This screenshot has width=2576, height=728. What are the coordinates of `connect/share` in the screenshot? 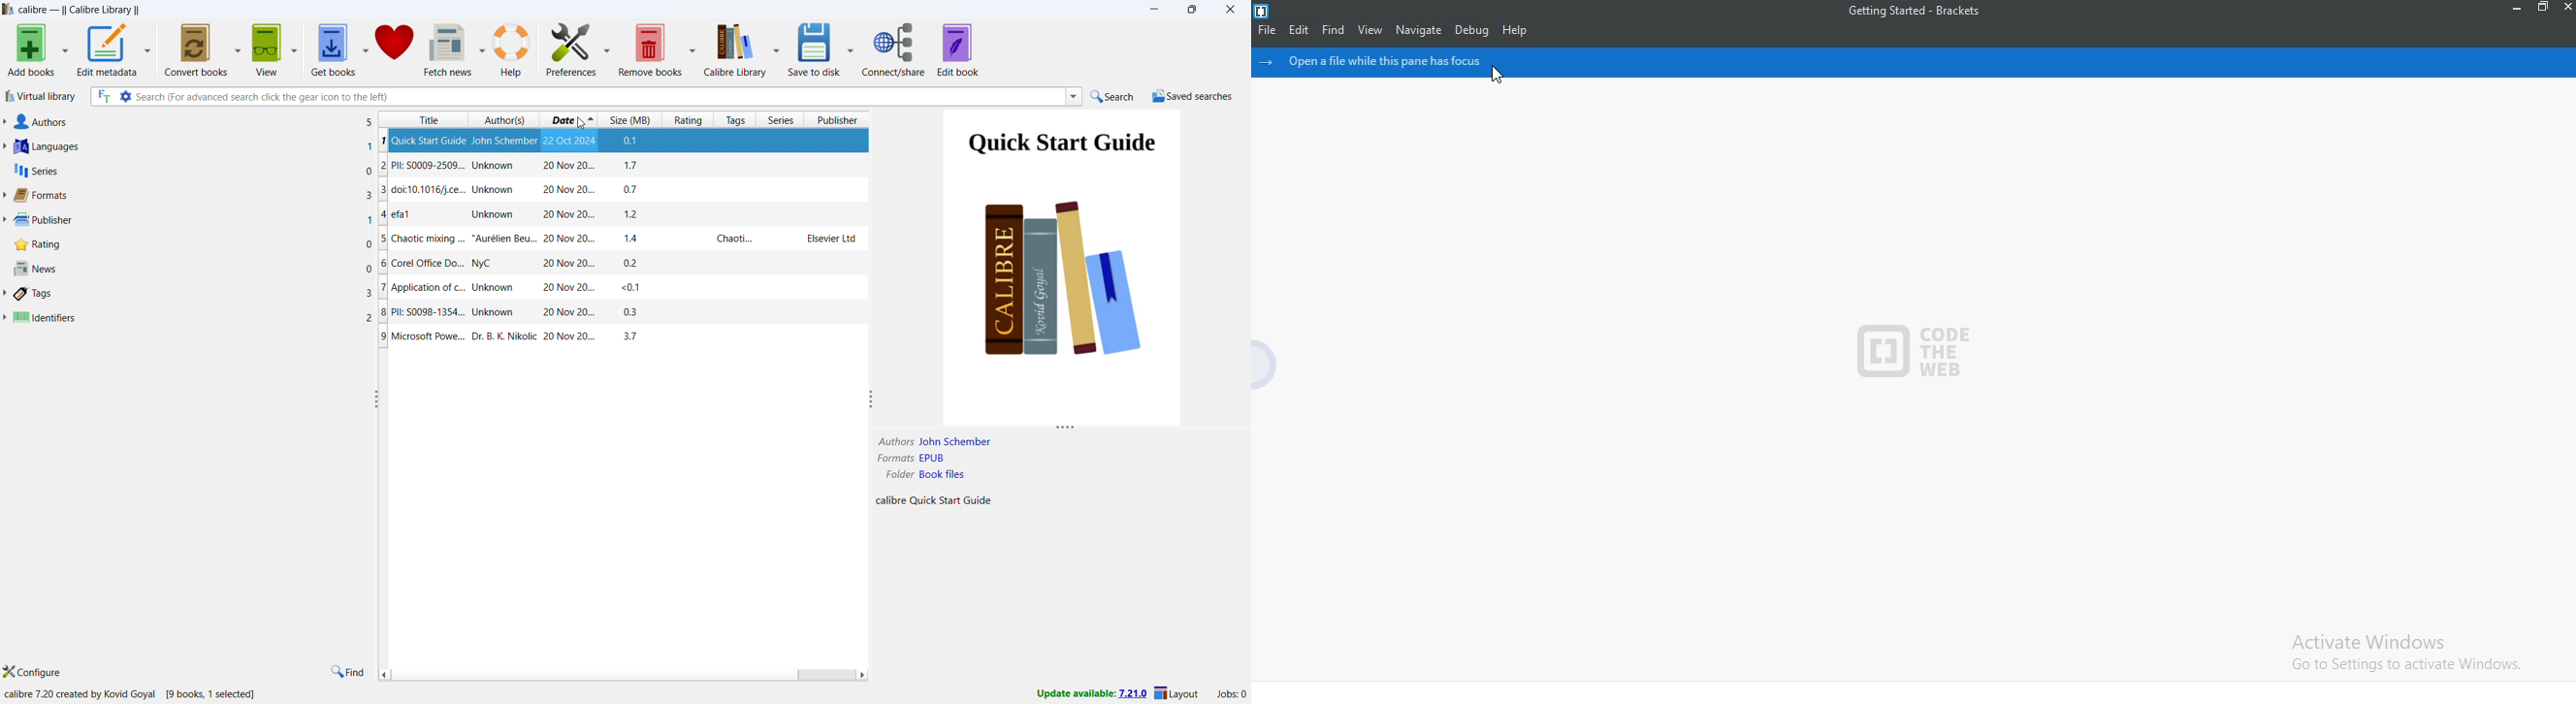 It's located at (895, 49).